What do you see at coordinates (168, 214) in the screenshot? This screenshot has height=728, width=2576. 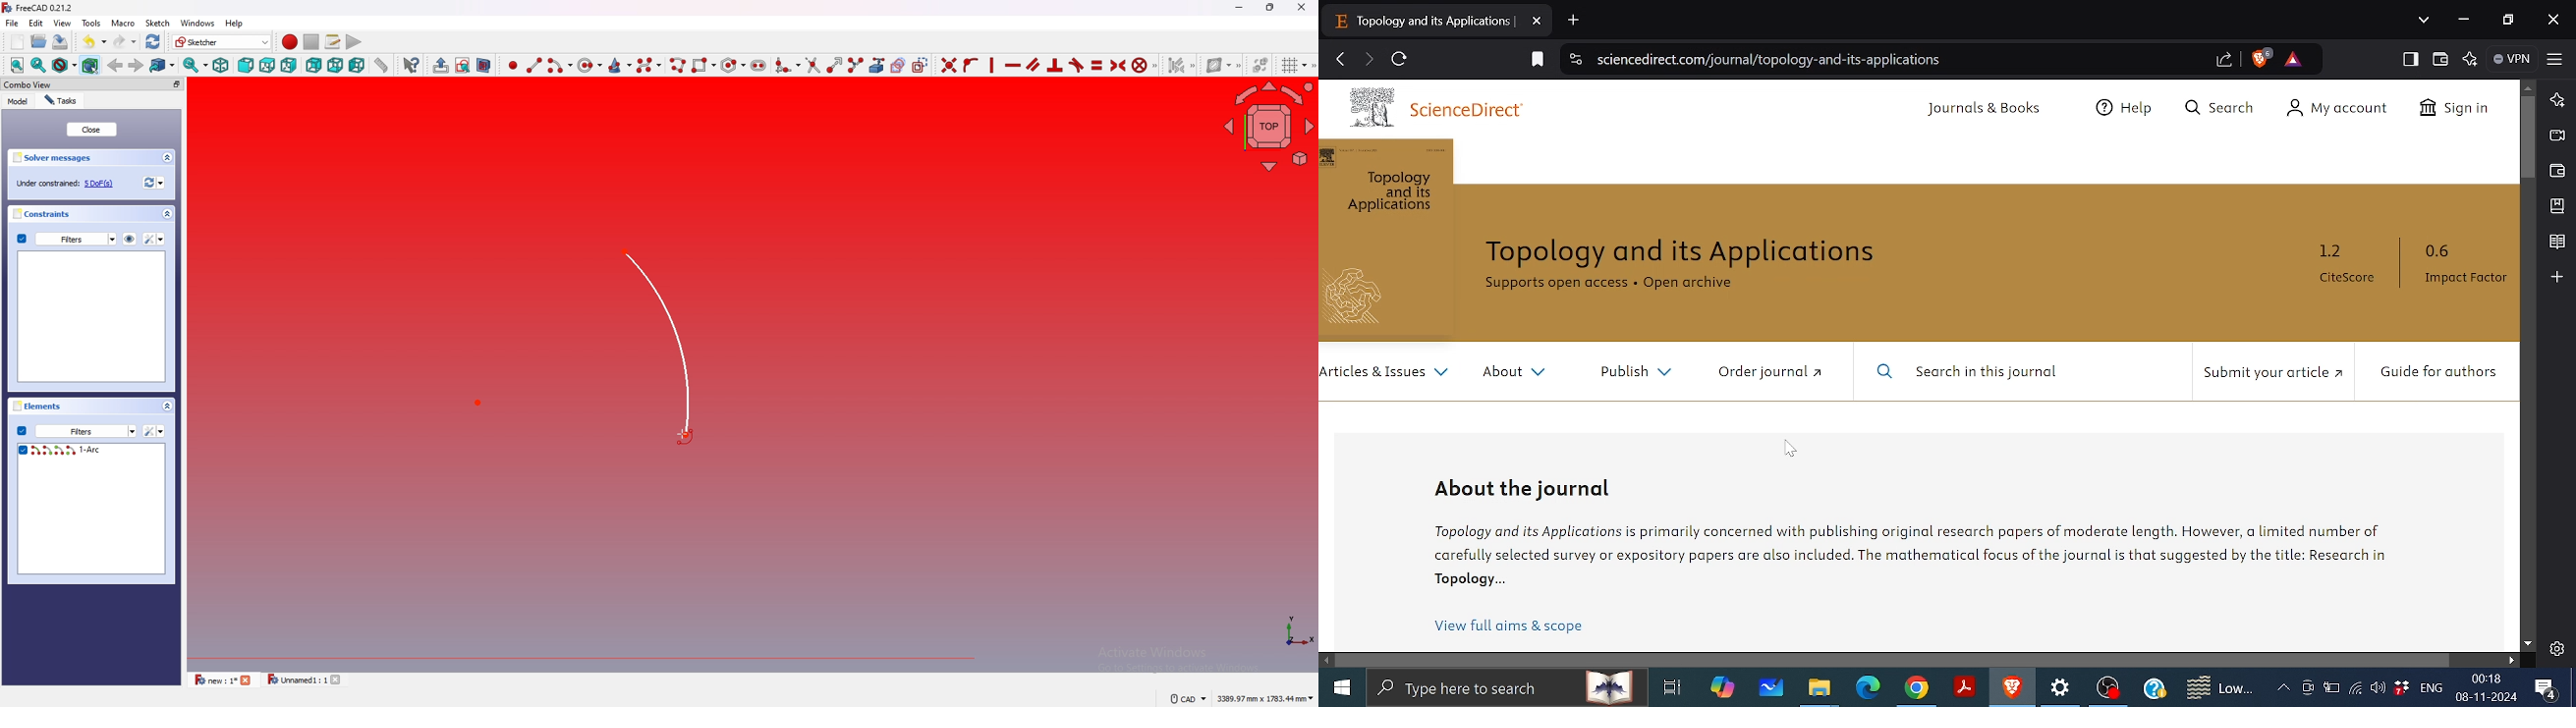 I see `collapse` at bounding box center [168, 214].